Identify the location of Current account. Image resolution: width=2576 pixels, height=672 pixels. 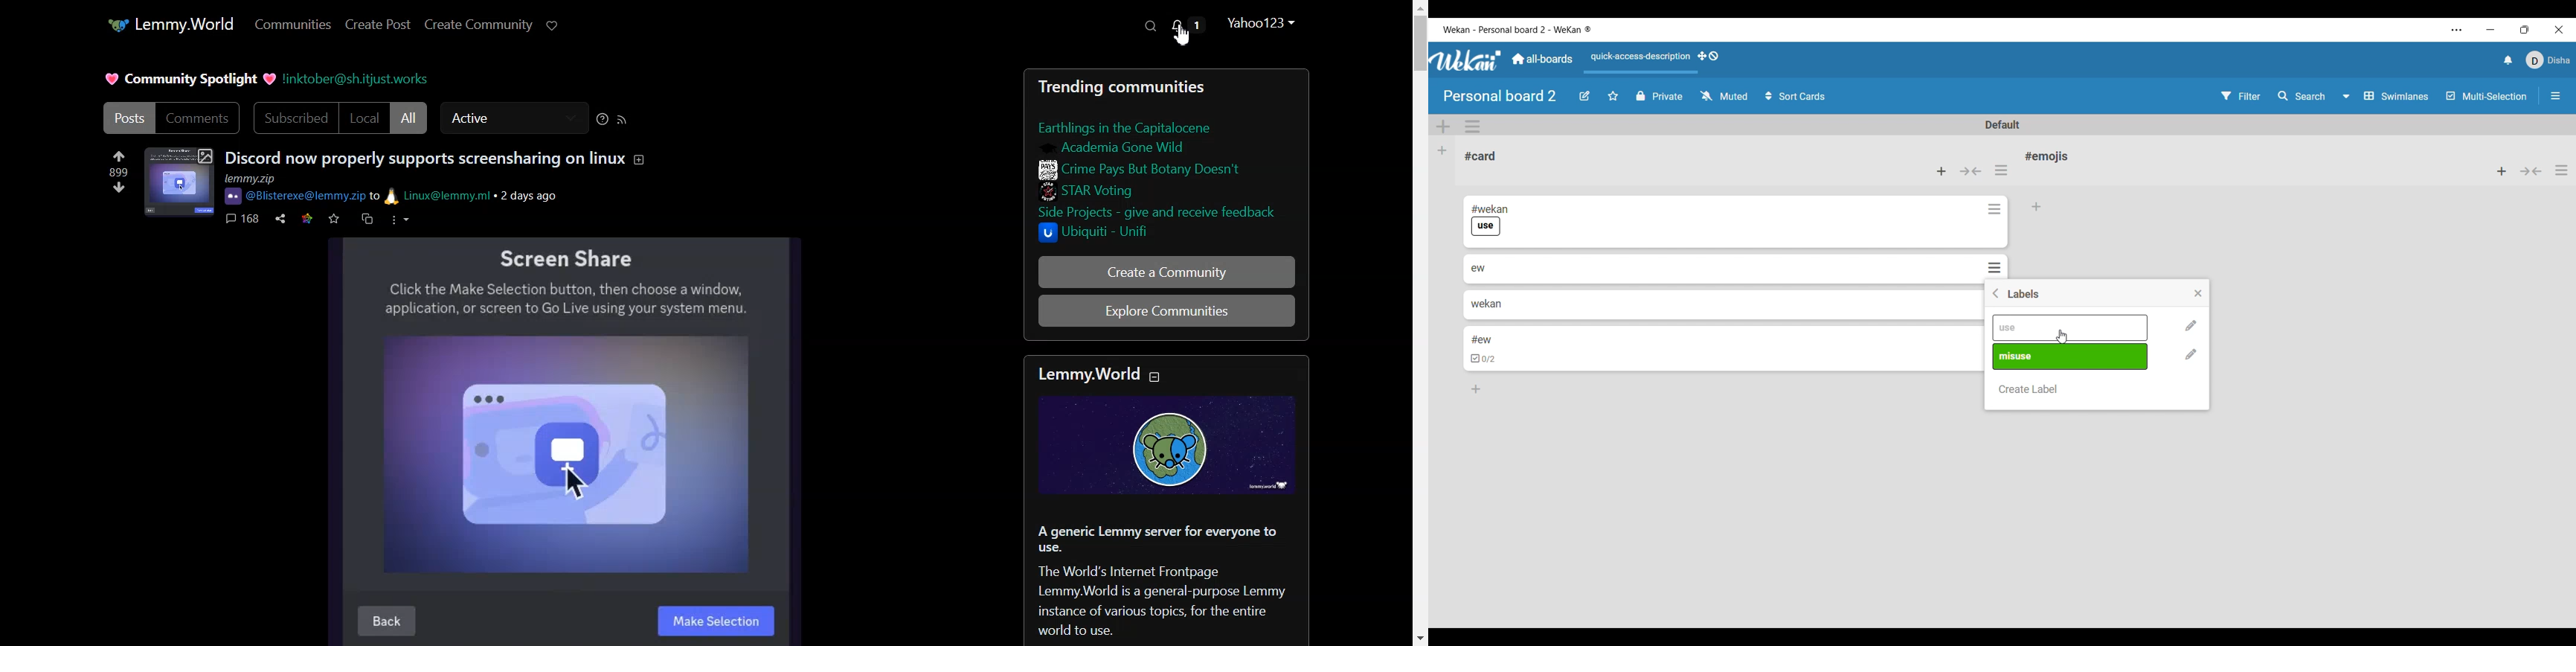
(2547, 60).